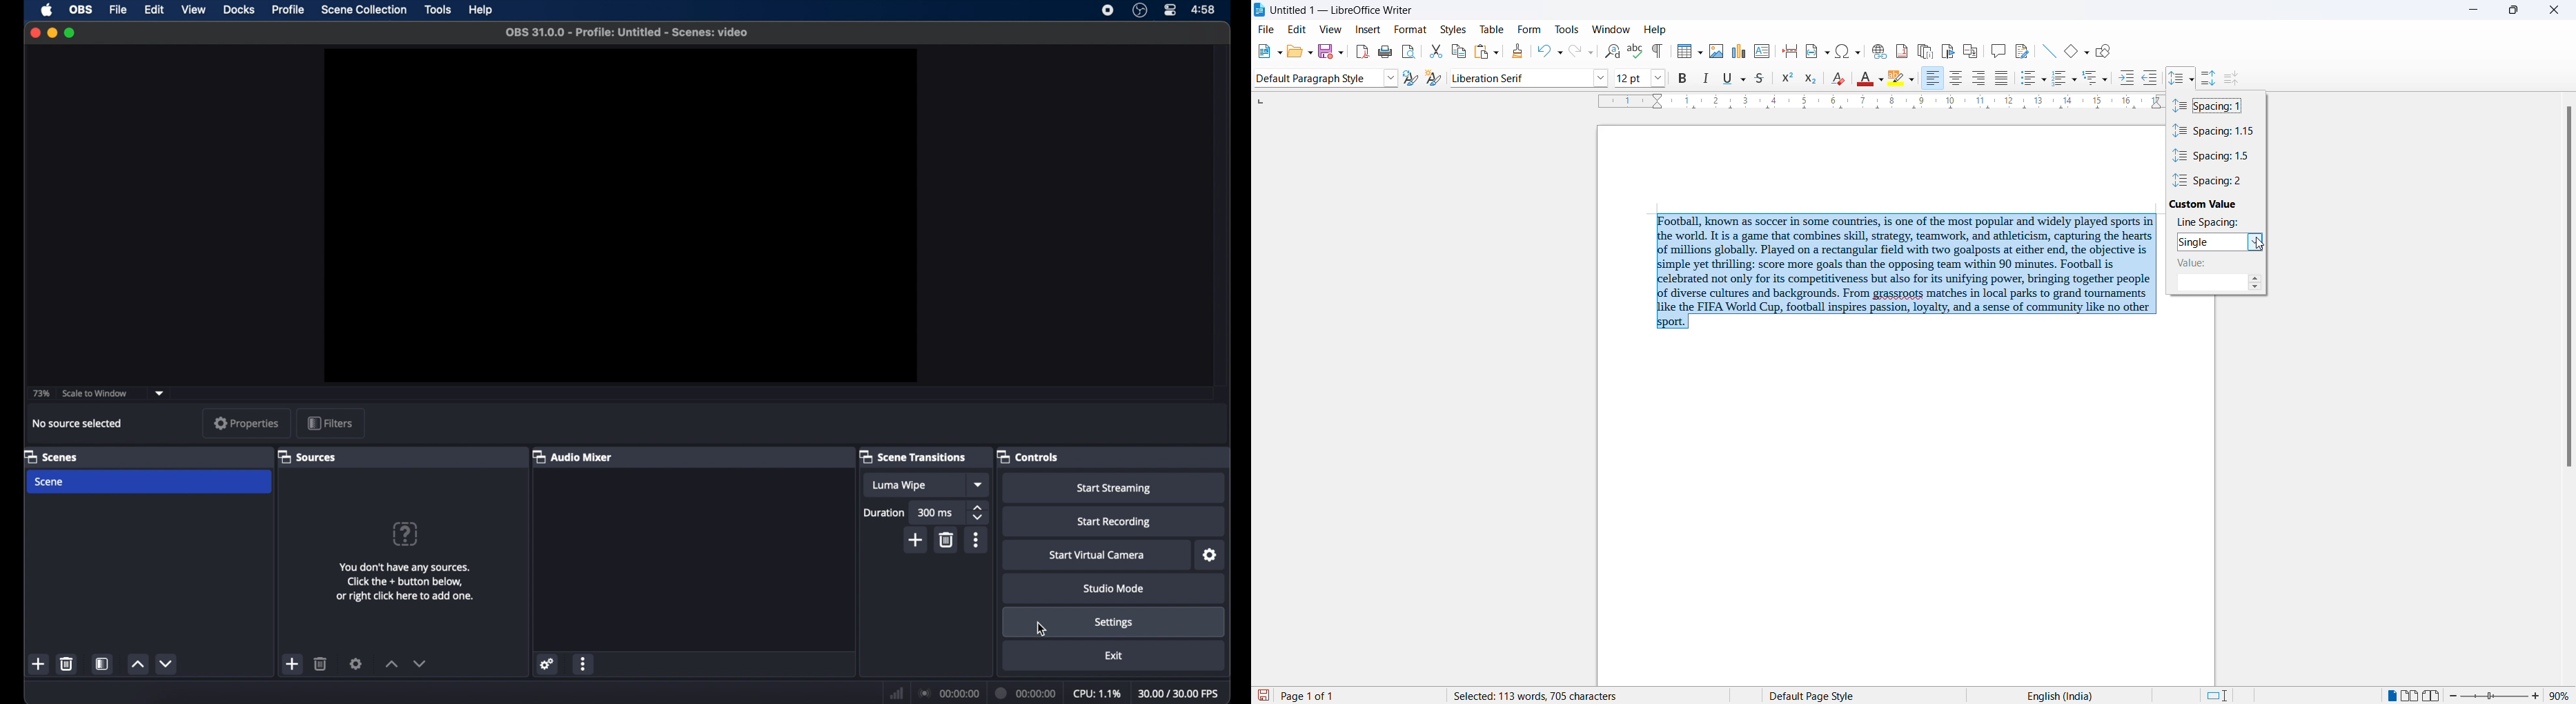  I want to click on scale to window, so click(95, 393).